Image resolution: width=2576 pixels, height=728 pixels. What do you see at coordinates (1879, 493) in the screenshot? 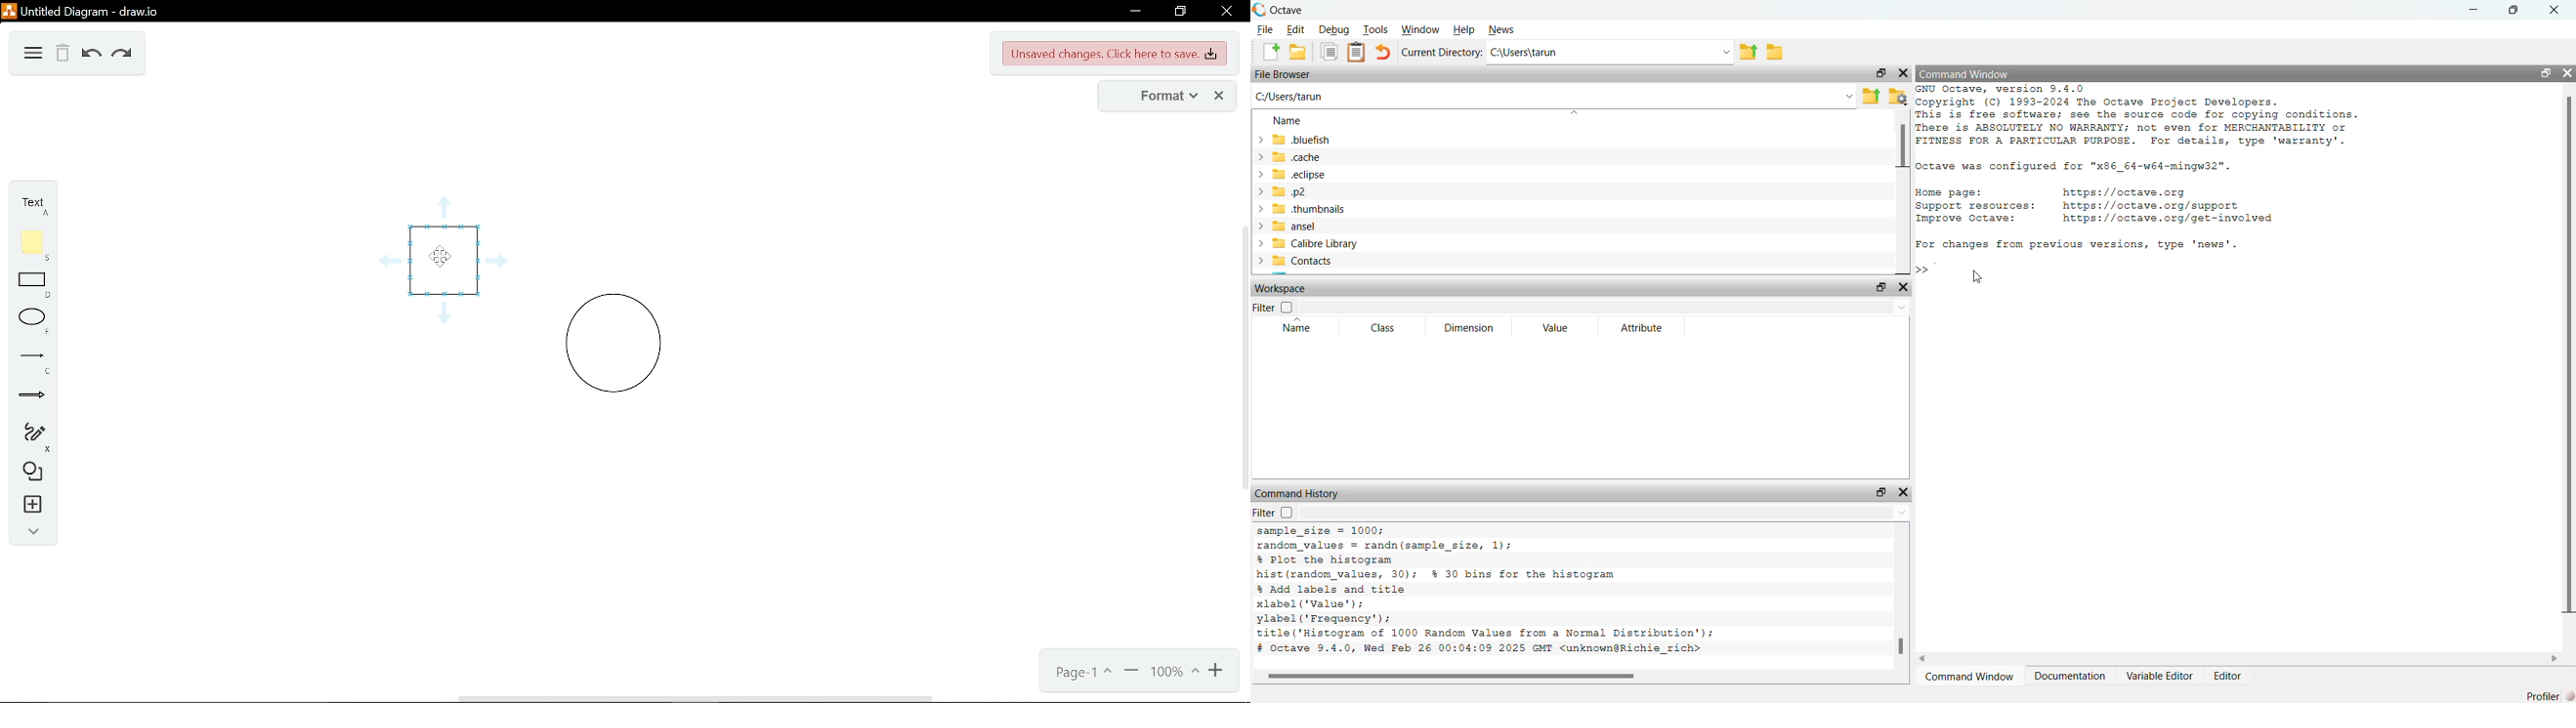
I see `maximize` at bounding box center [1879, 493].